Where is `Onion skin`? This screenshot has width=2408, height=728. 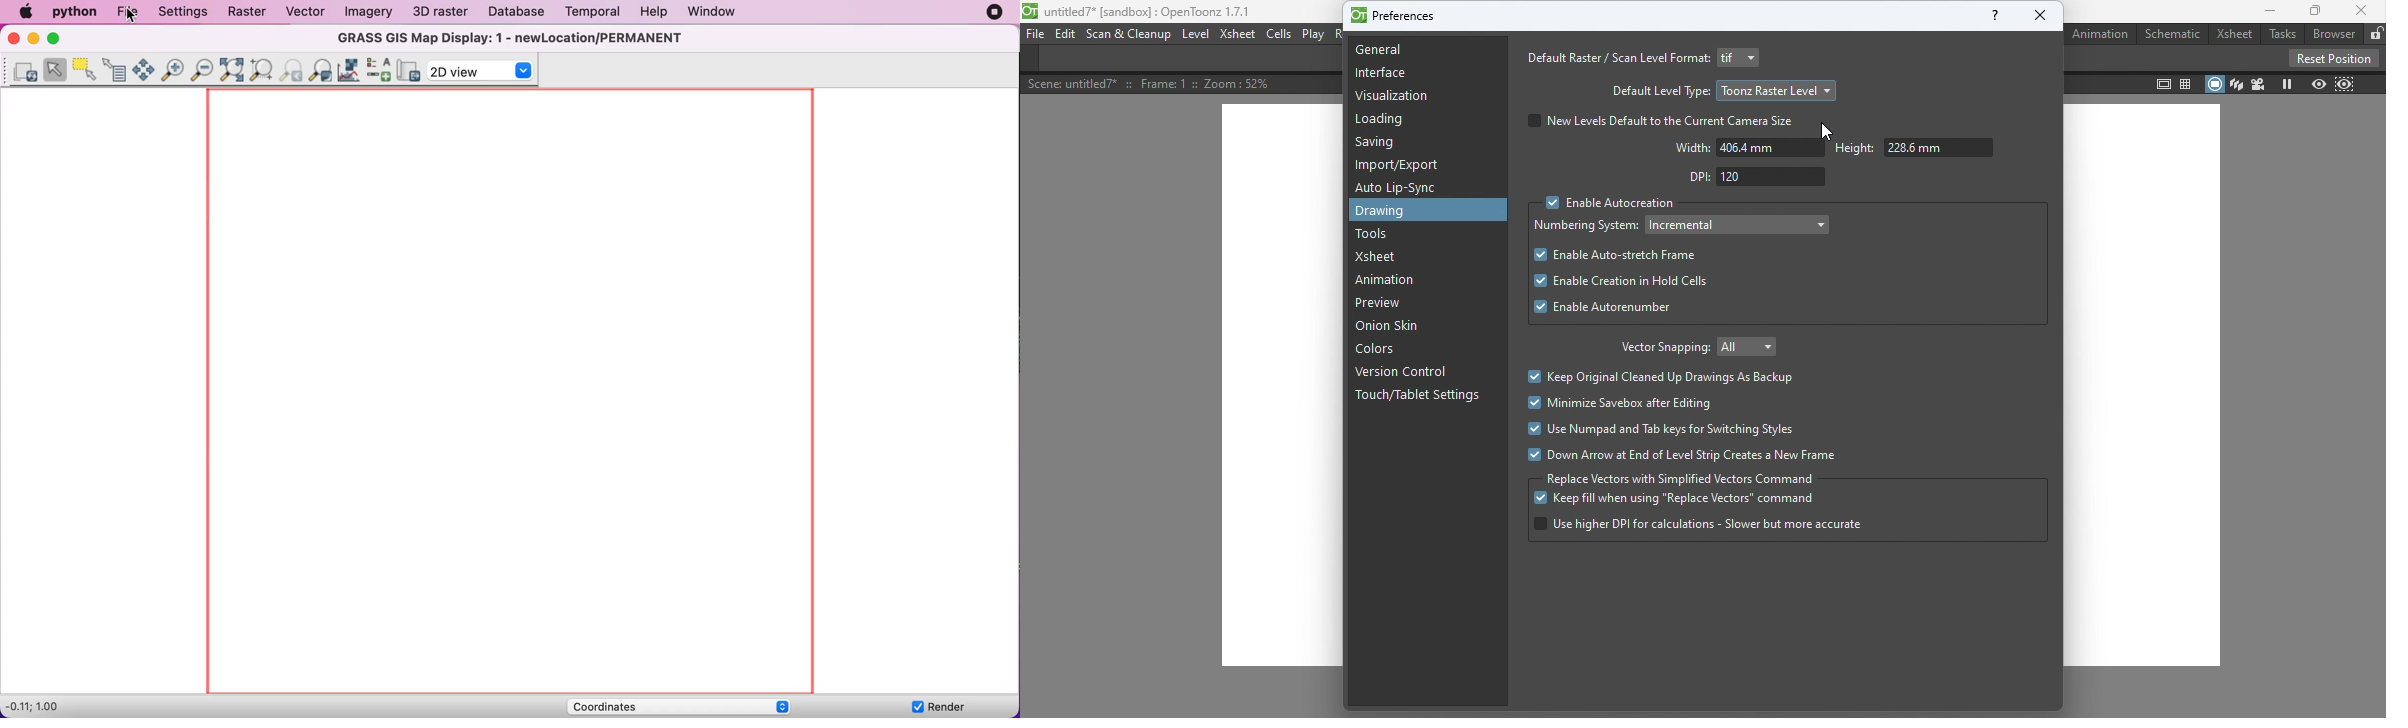 Onion skin is located at coordinates (1393, 328).